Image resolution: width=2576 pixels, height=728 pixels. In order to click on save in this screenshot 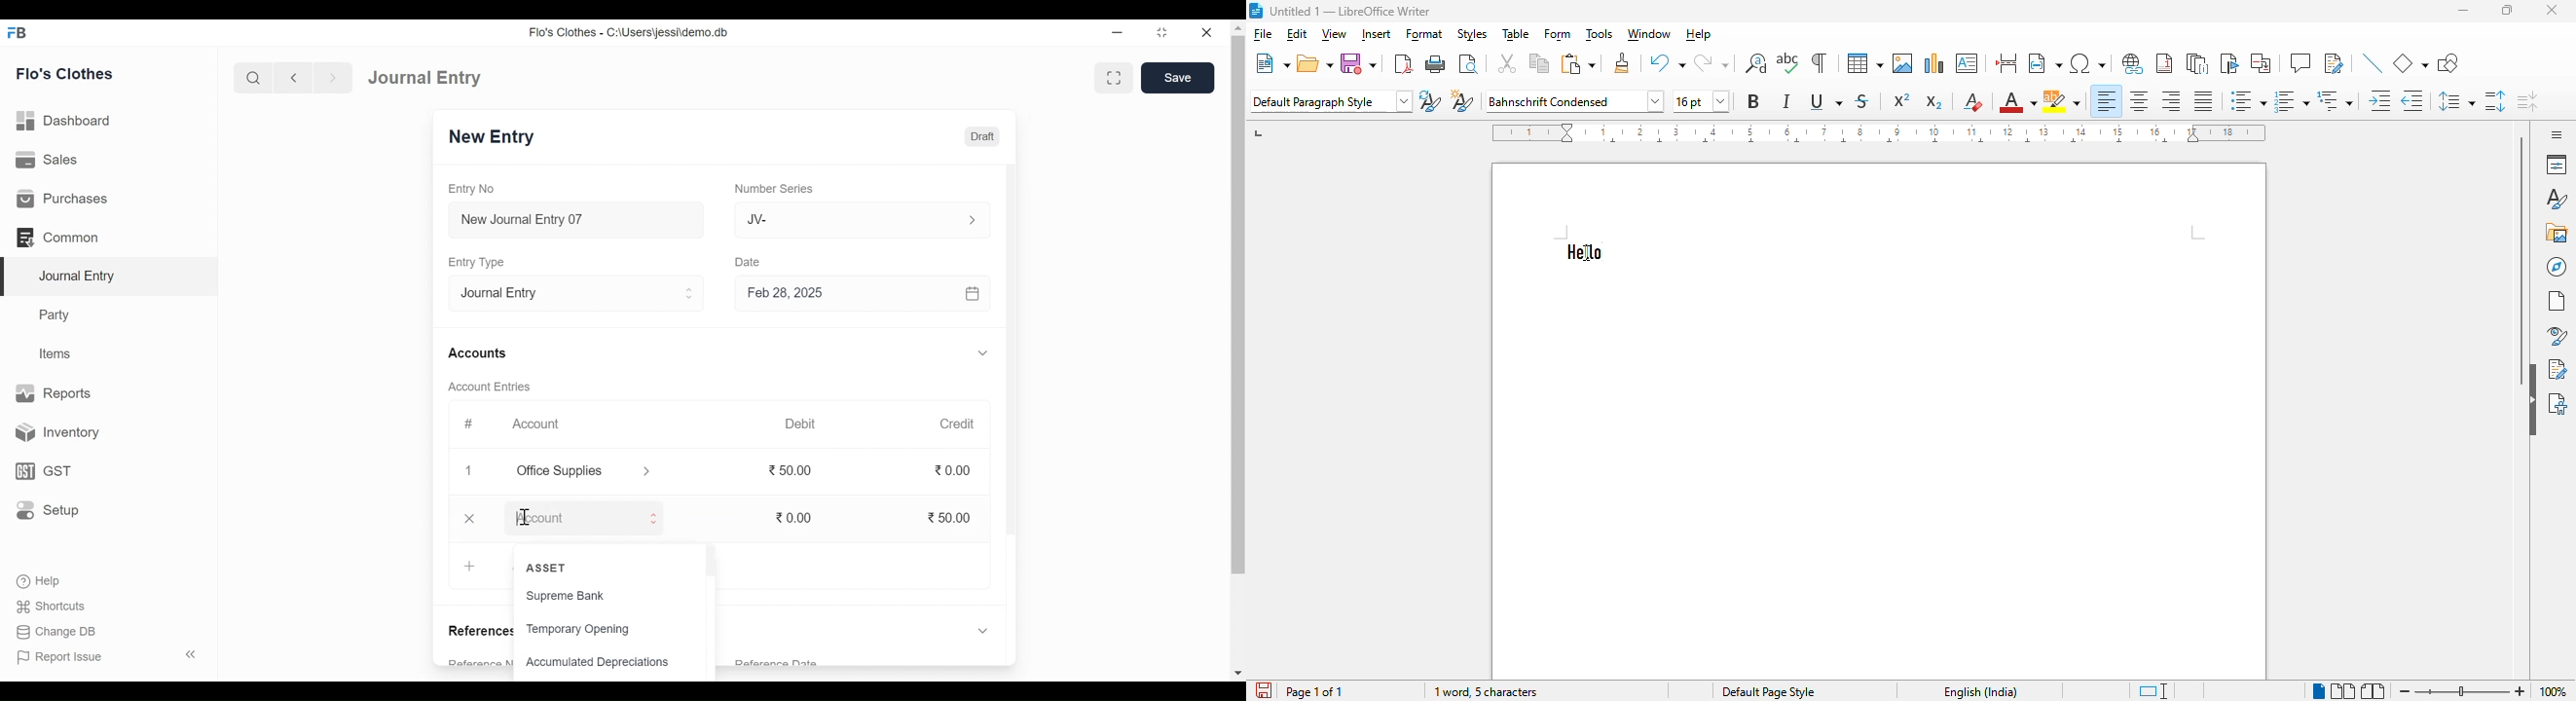, I will do `click(1359, 63)`.